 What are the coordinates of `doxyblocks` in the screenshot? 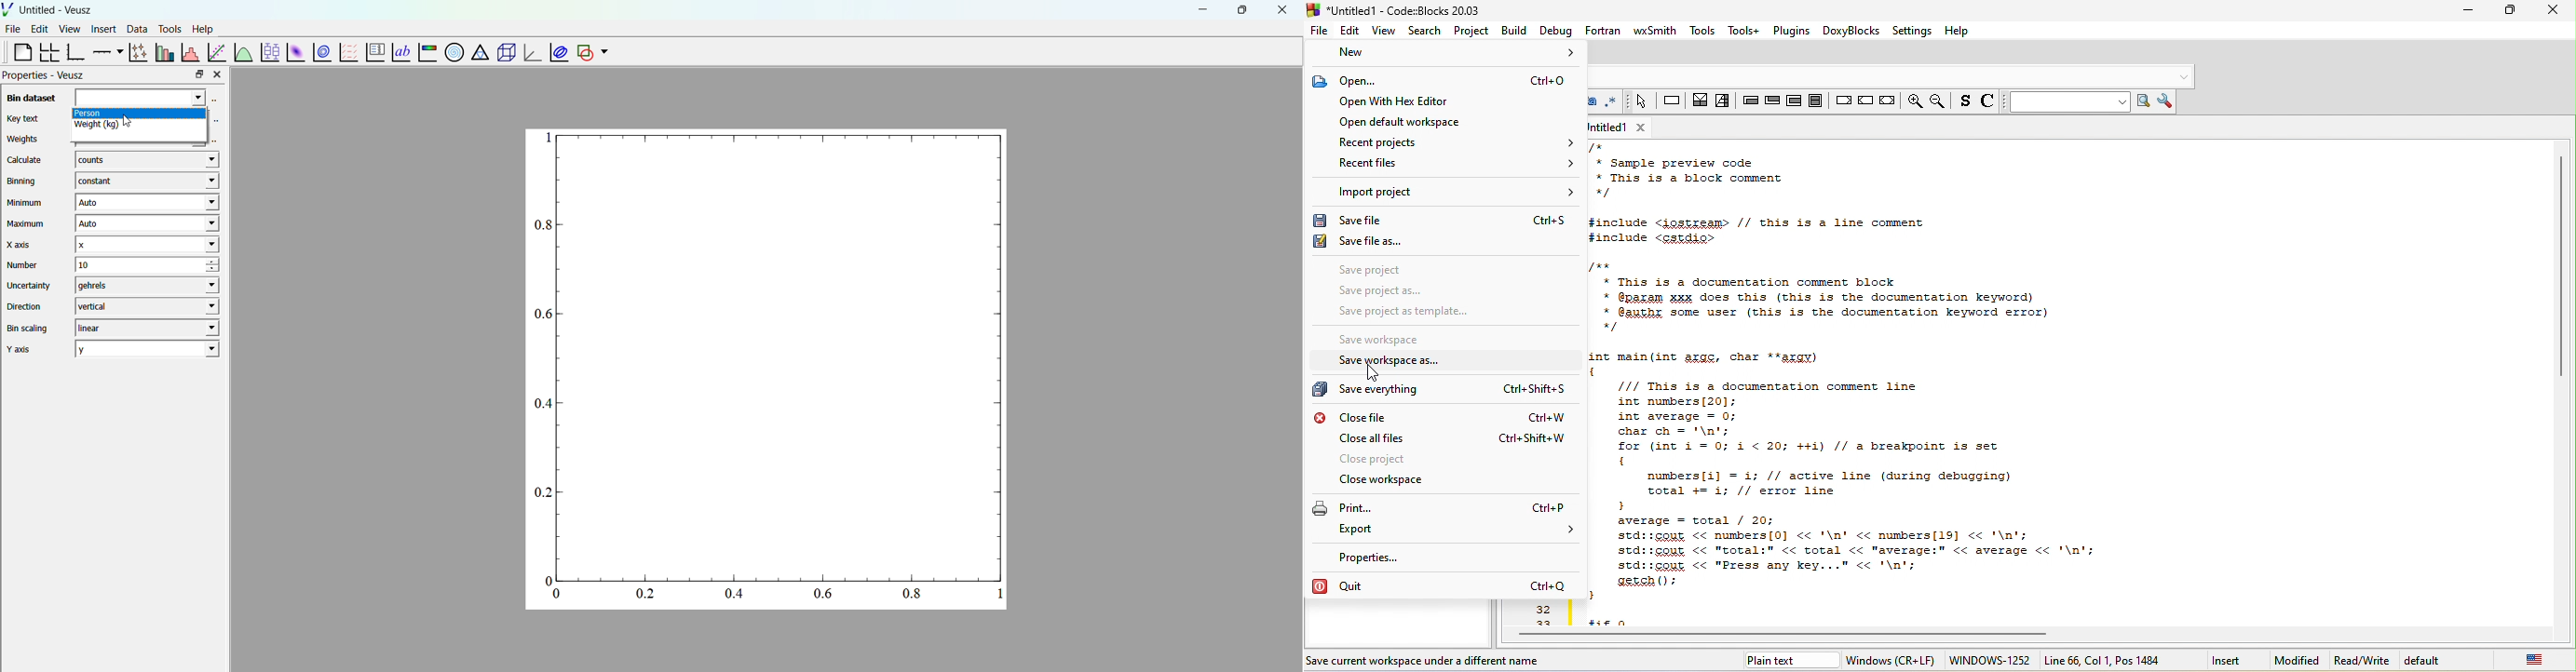 It's located at (1852, 32).